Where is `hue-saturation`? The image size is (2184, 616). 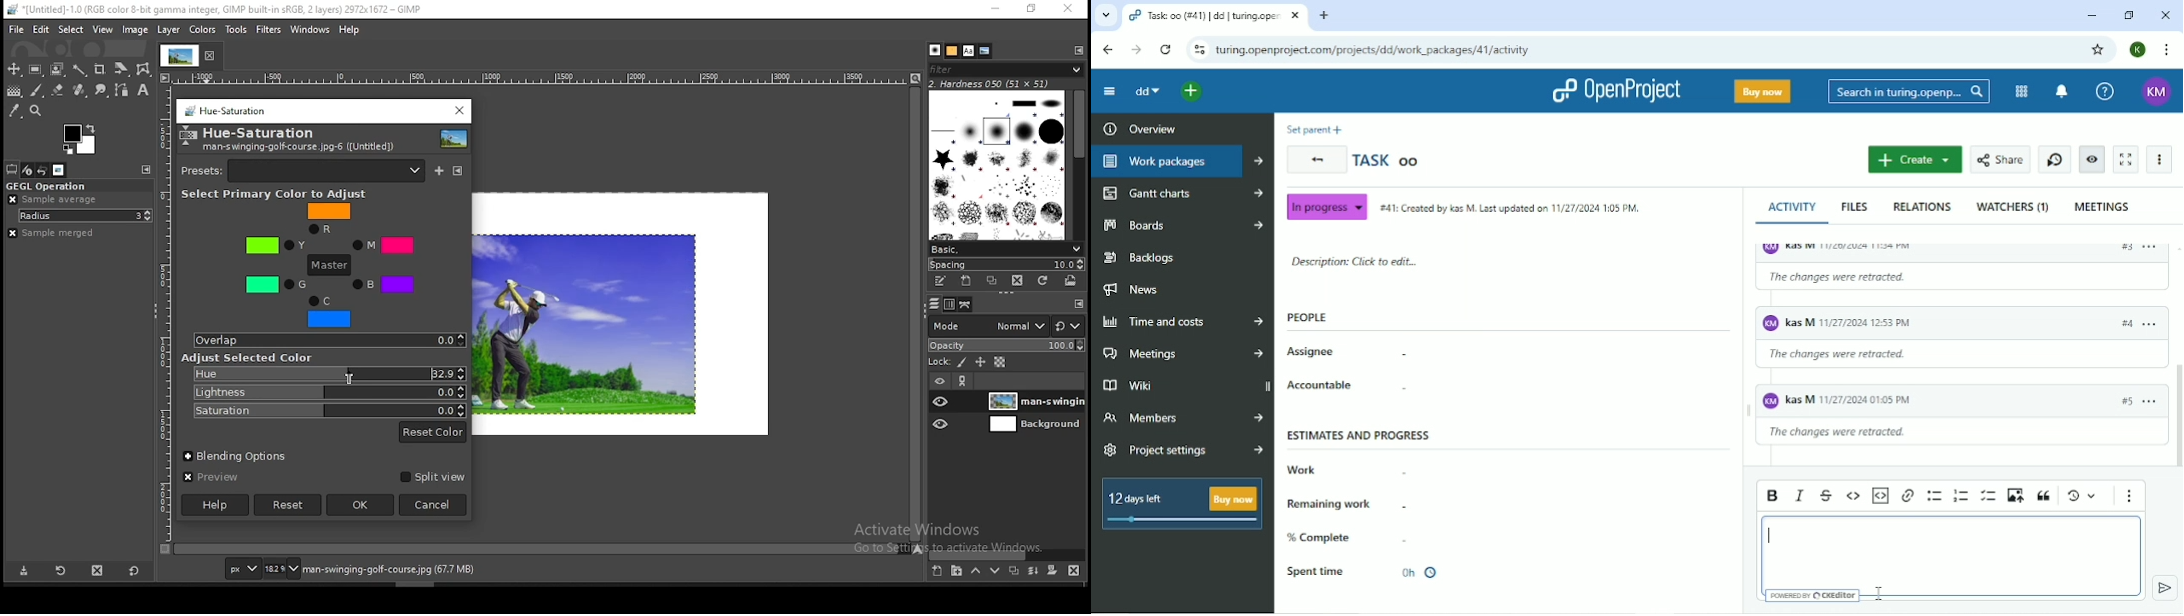 hue-saturation is located at coordinates (260, 133).